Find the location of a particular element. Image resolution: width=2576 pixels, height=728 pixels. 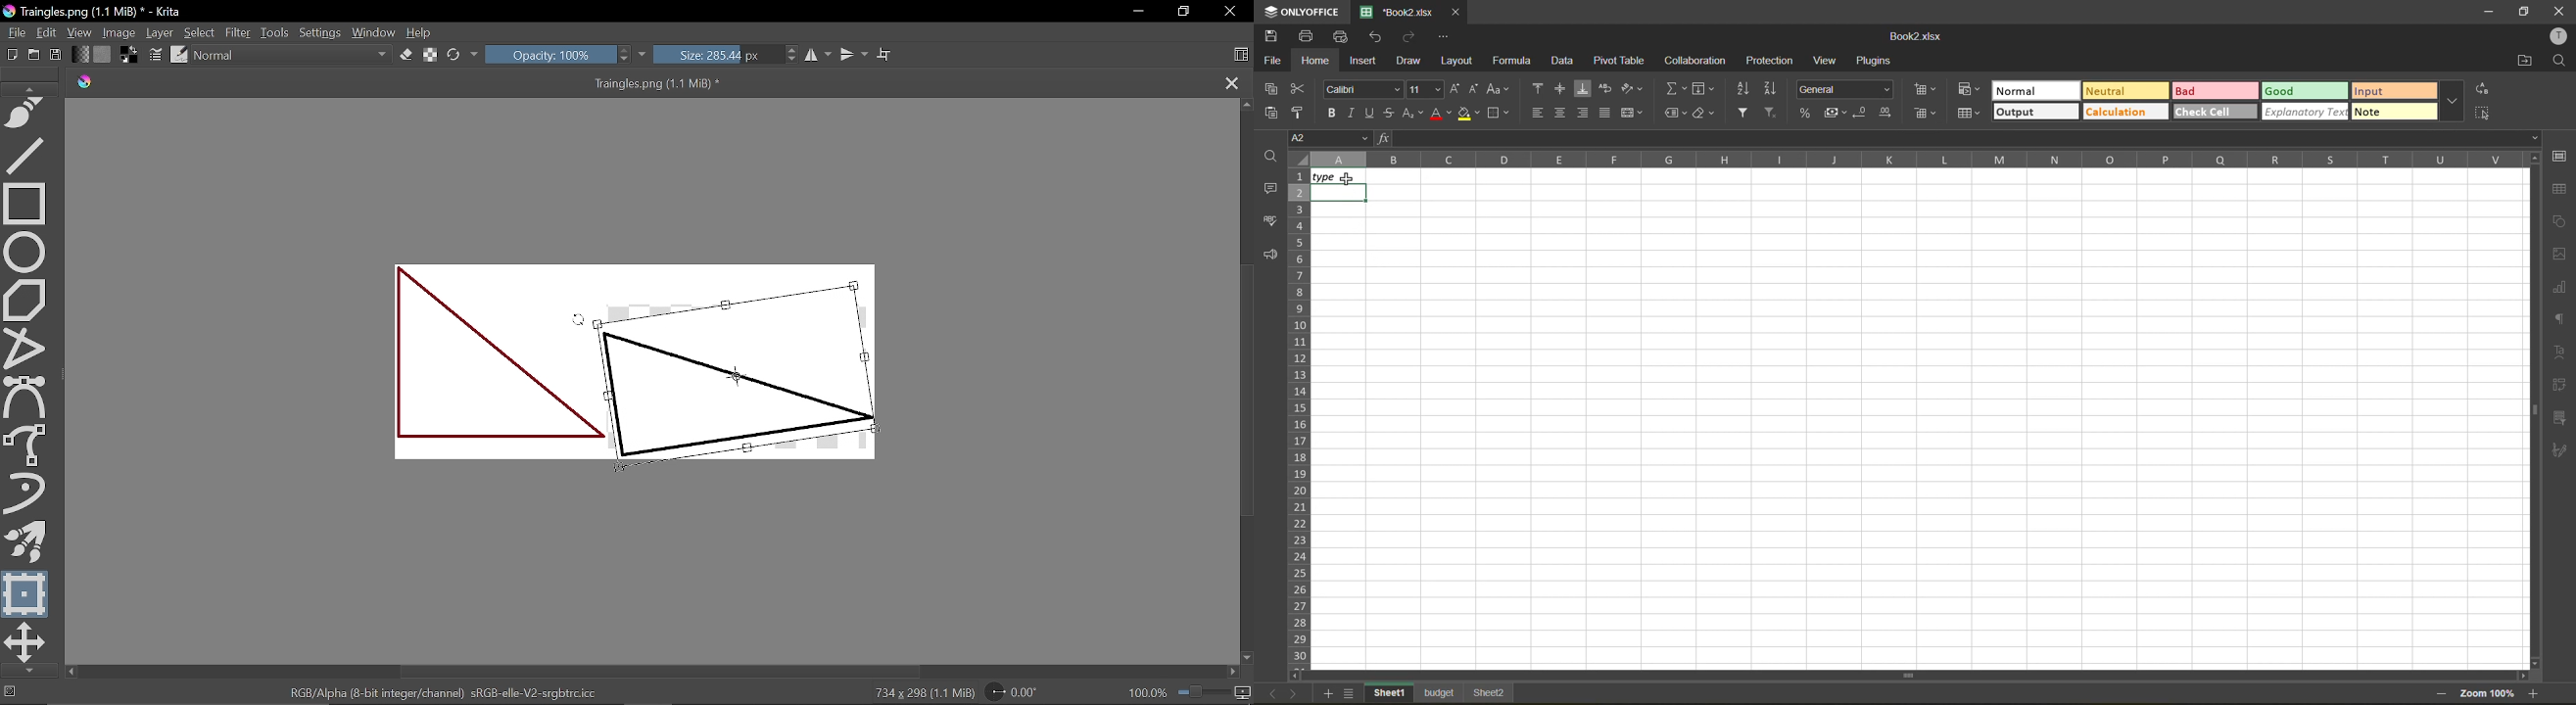

File is located at coordinates (14, 32).